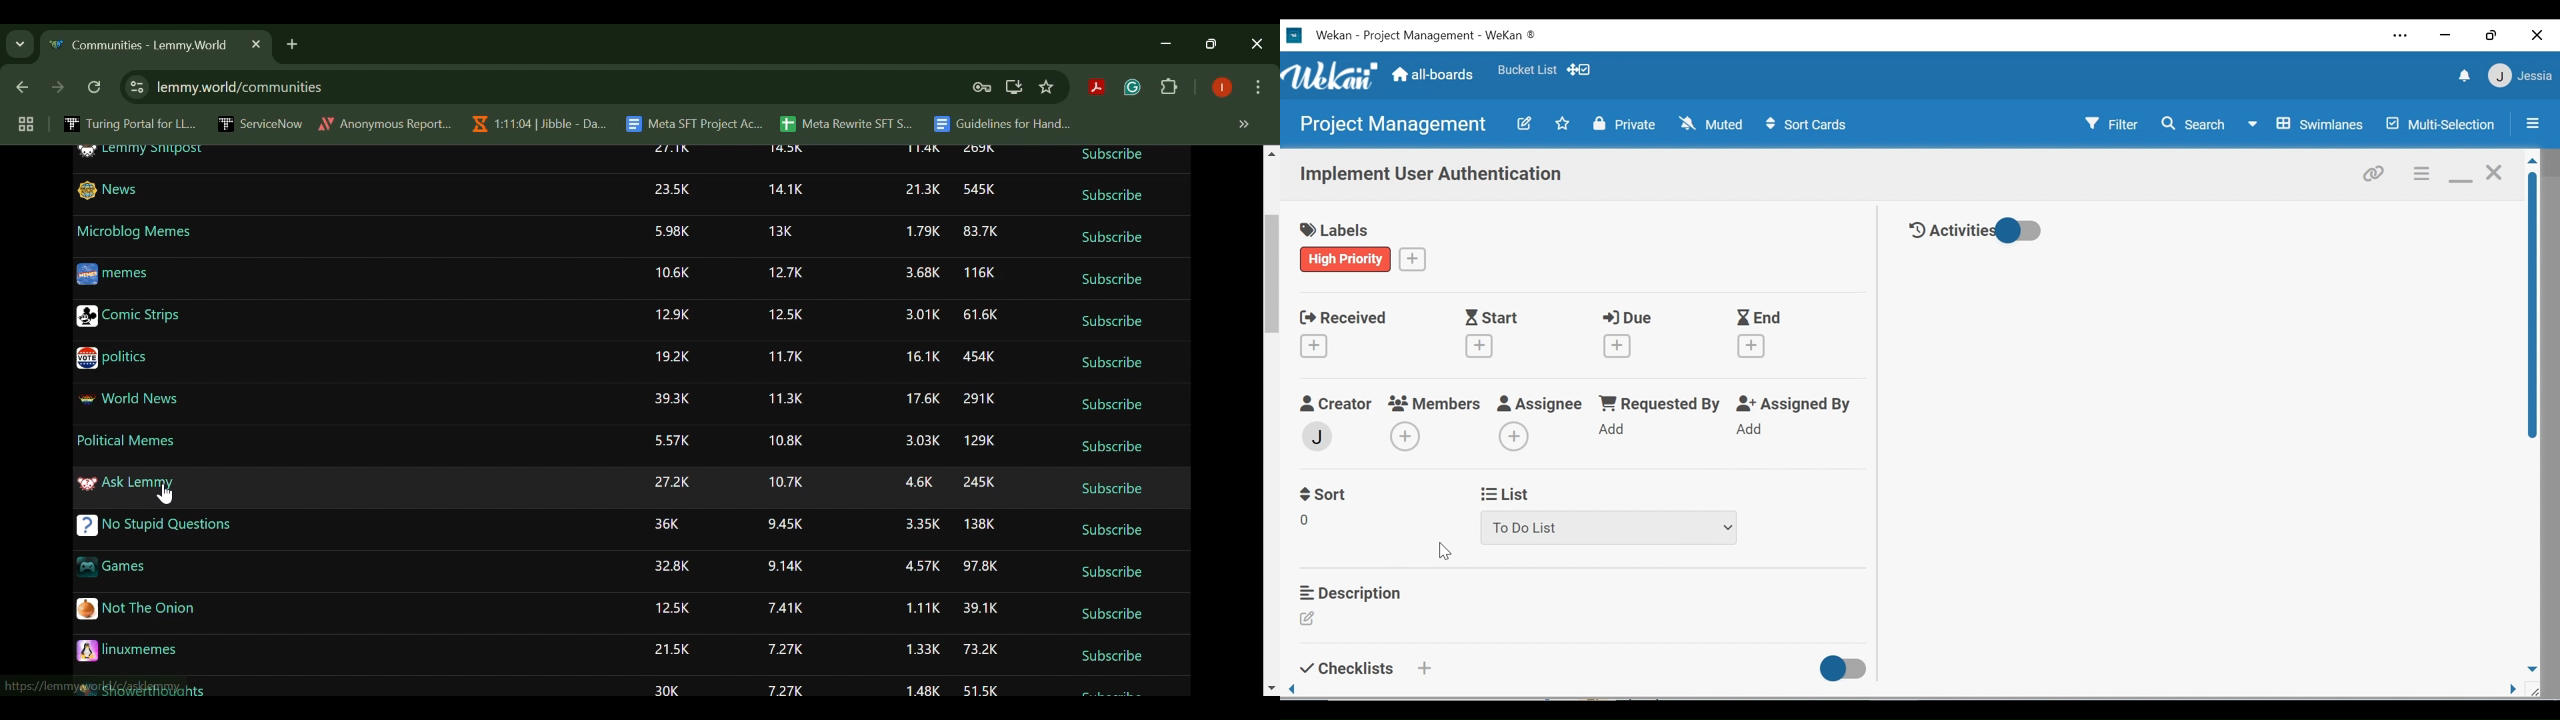 This screenshot has width=2576, height=728. Describe the element at coordinates (1516, 435) in the screenshot. I see `add` at that location.